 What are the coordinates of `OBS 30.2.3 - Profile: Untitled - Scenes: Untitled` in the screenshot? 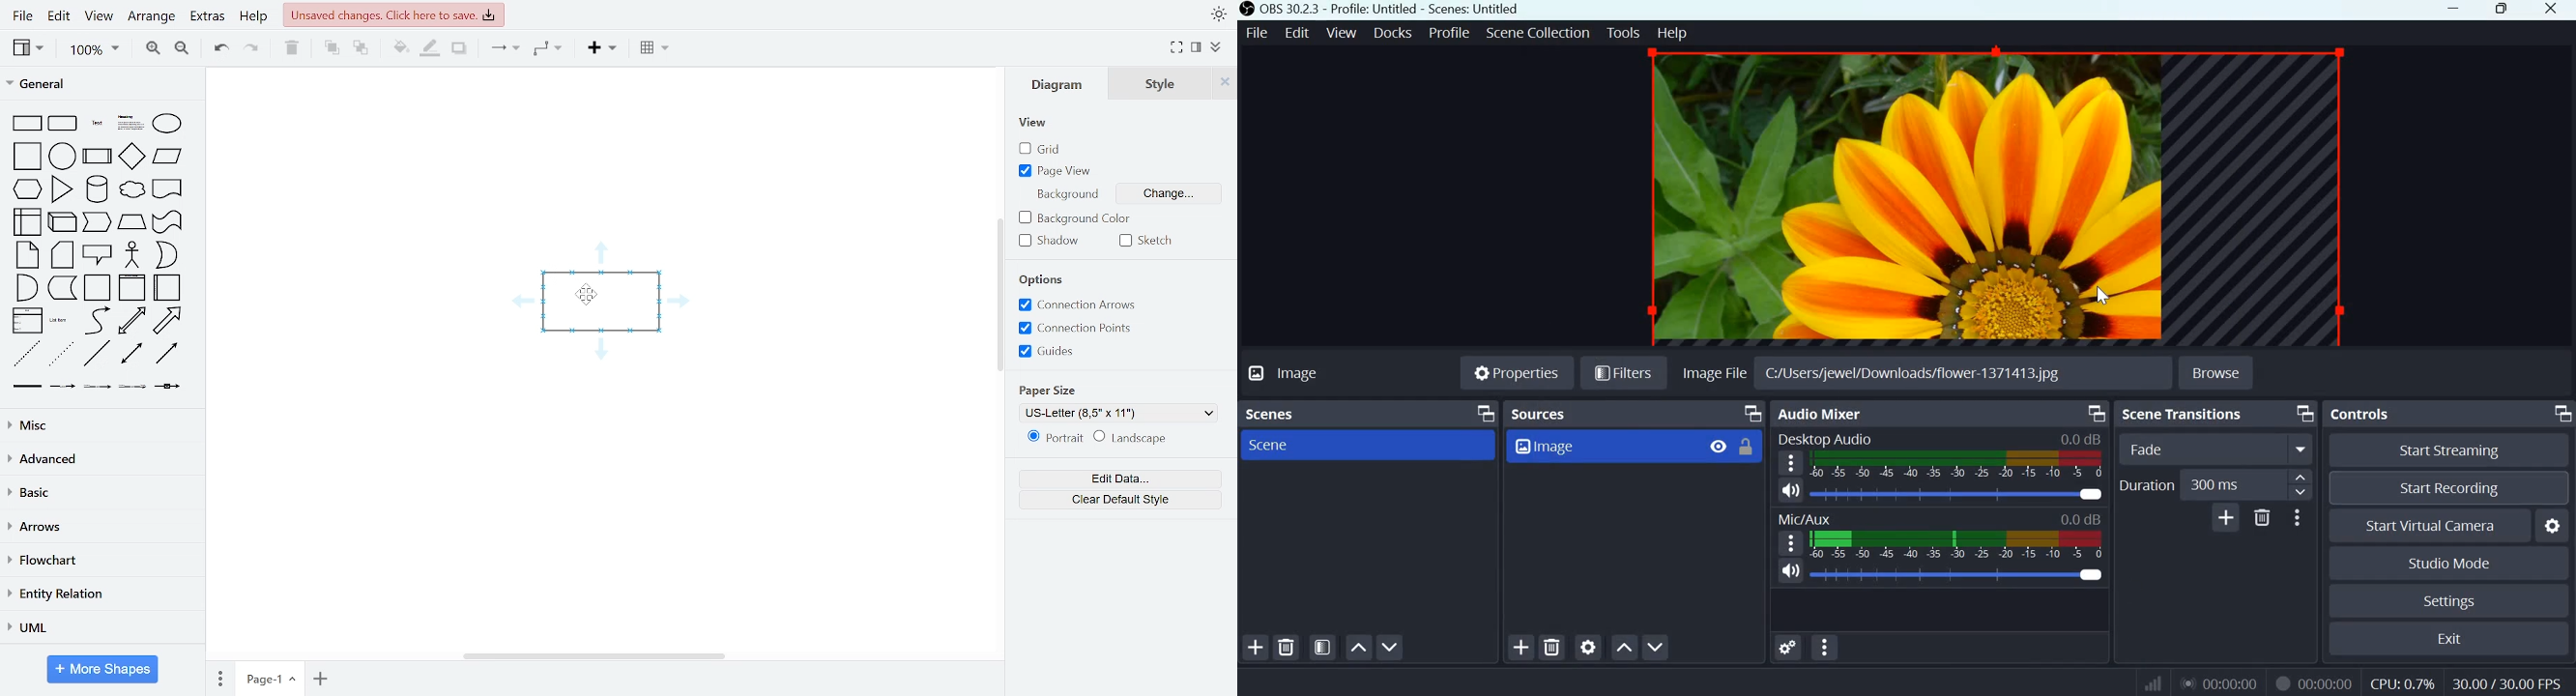 It's located at (1379, 9).